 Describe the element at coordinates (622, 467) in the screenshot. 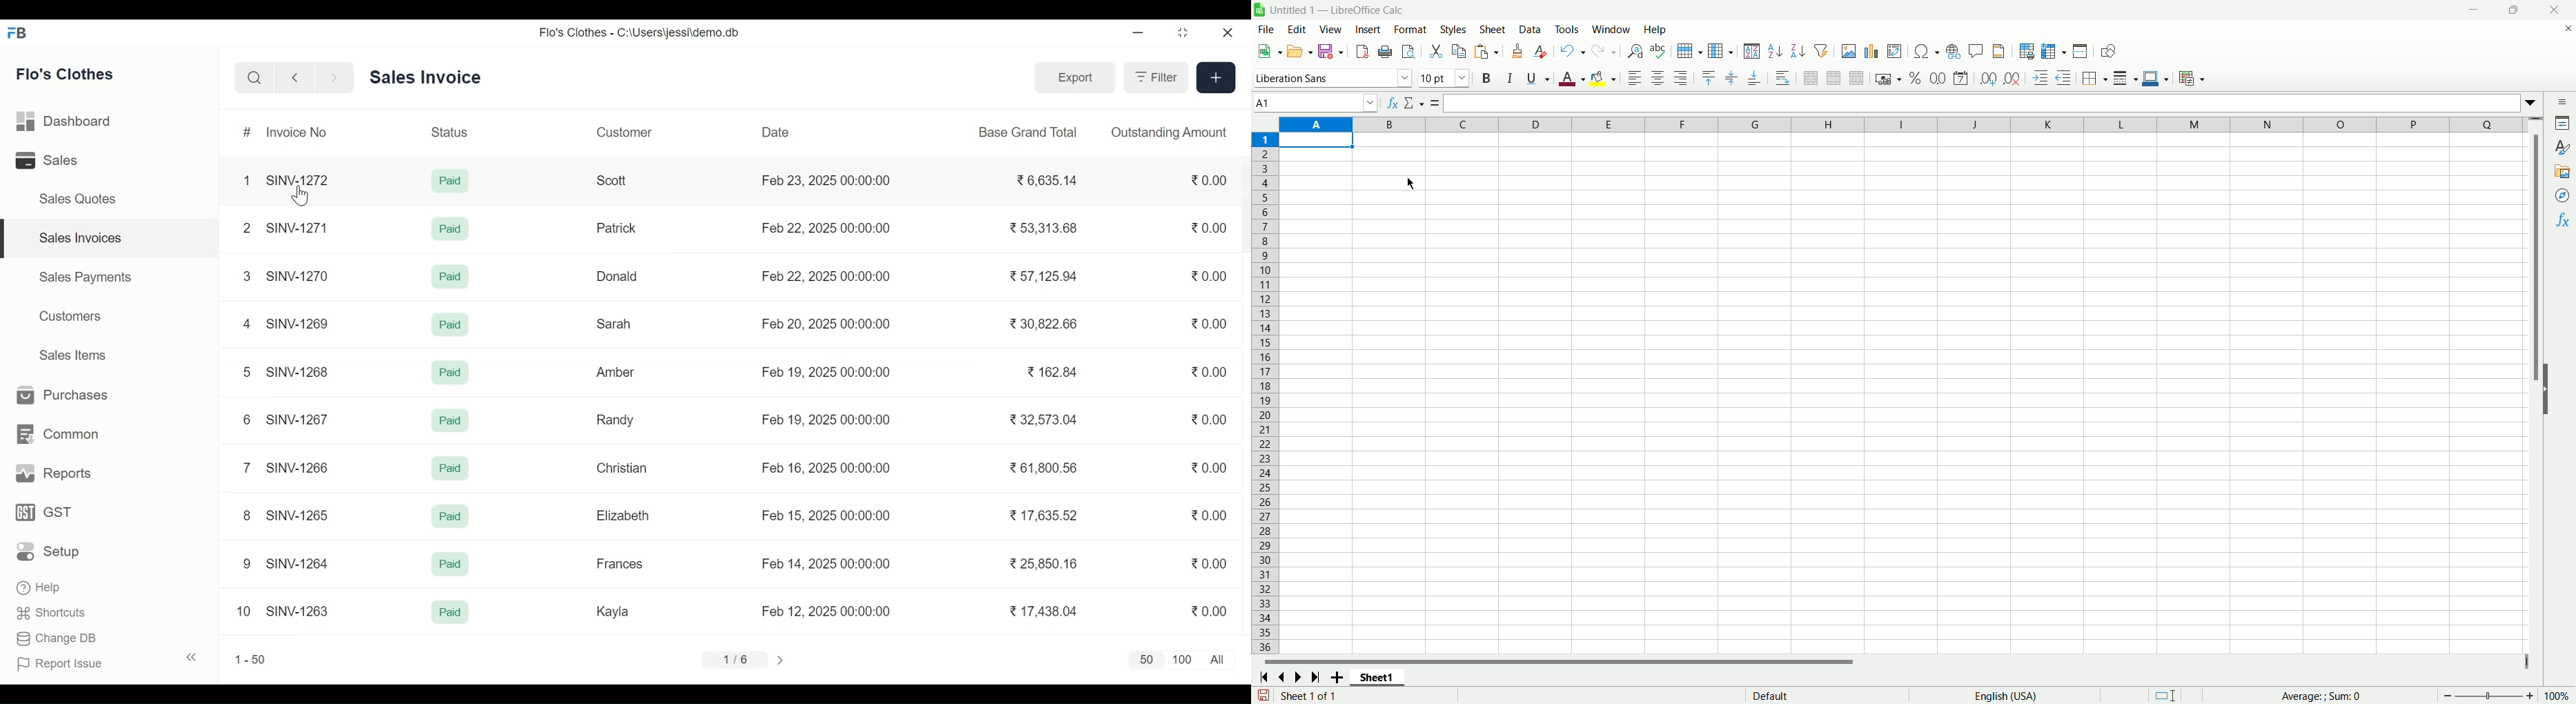

I see `Christian` at that location.